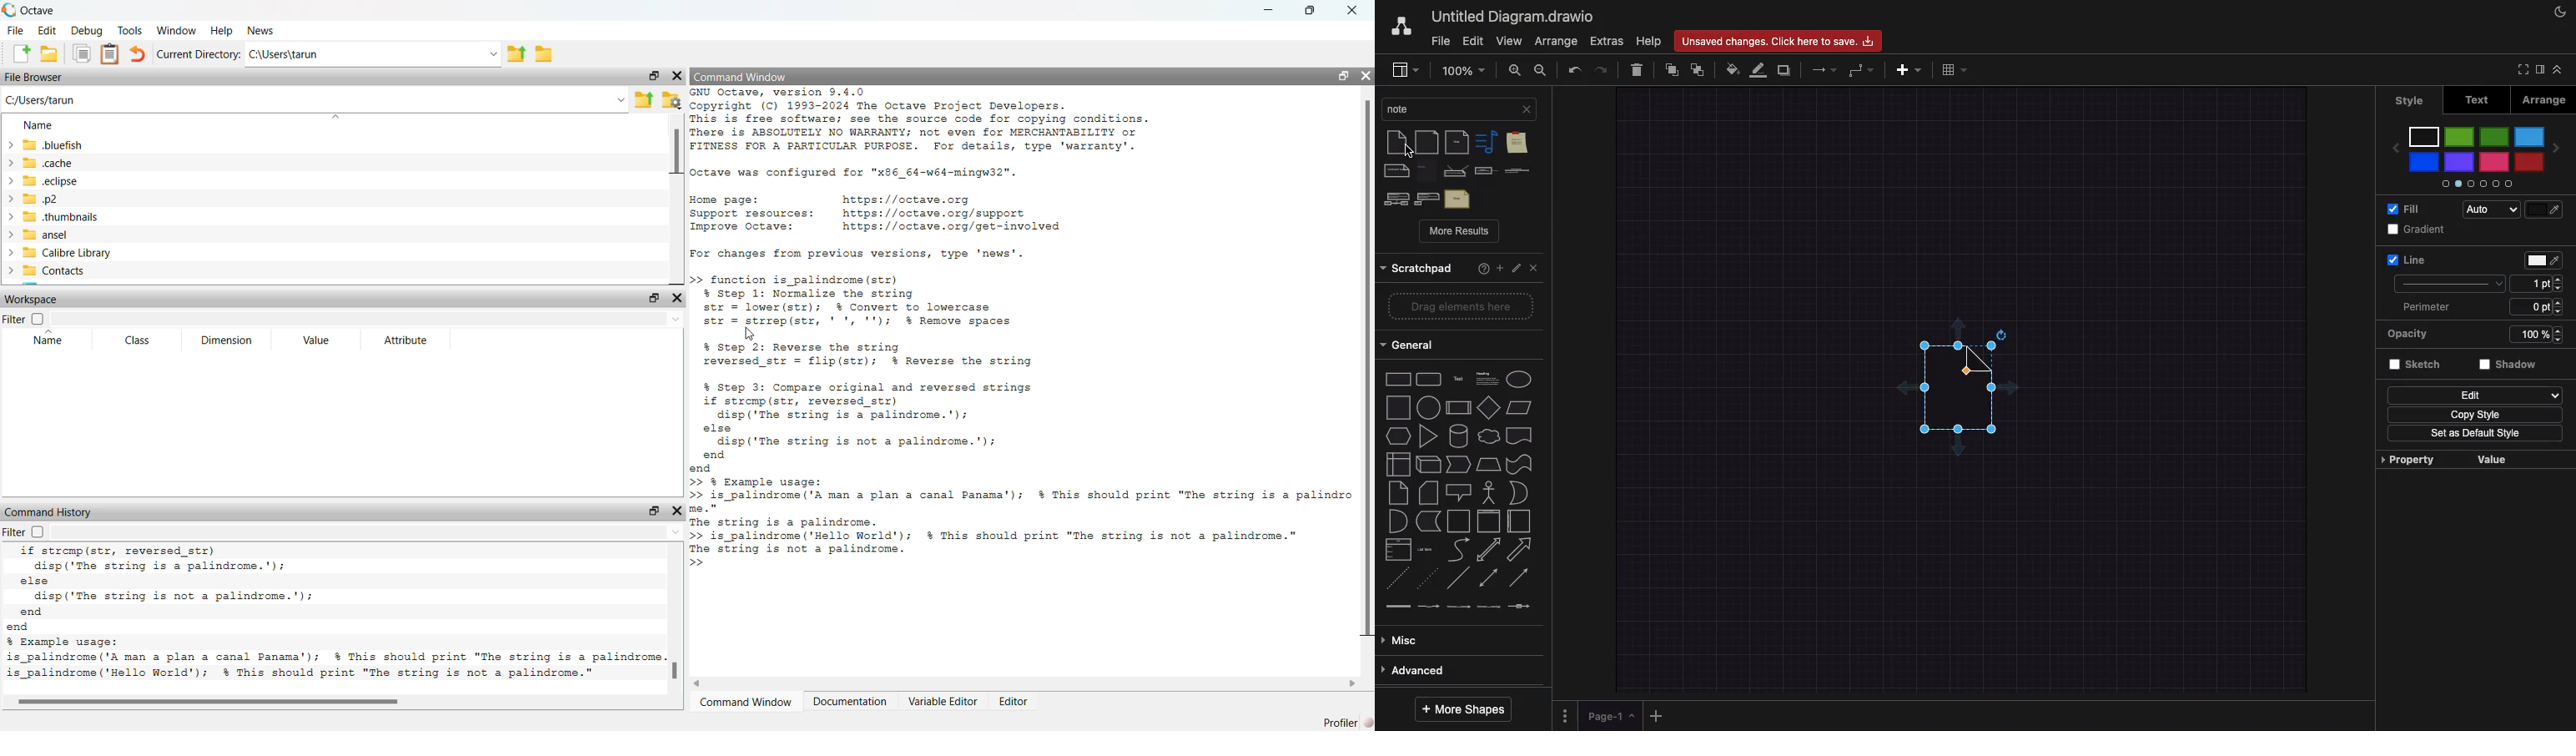  I want to click on constraint textual note, so click(1517, 171).